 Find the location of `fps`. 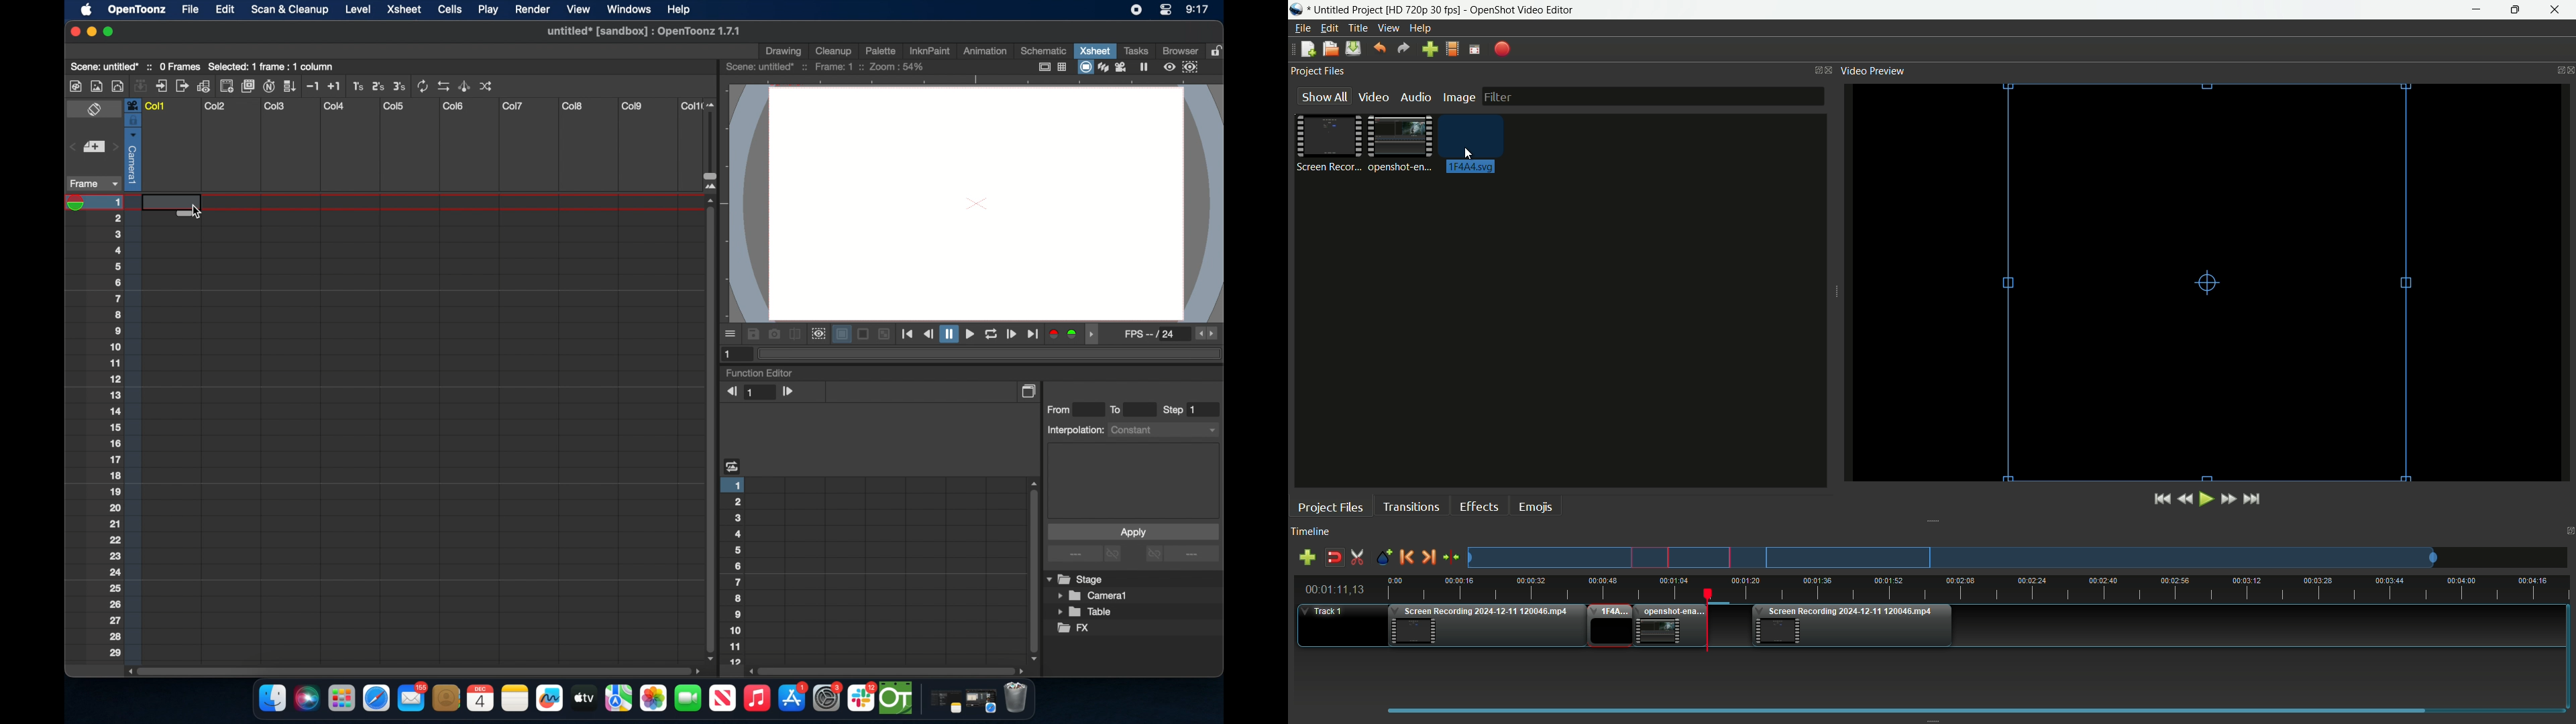

fps is located at coordinates (1151, 337).